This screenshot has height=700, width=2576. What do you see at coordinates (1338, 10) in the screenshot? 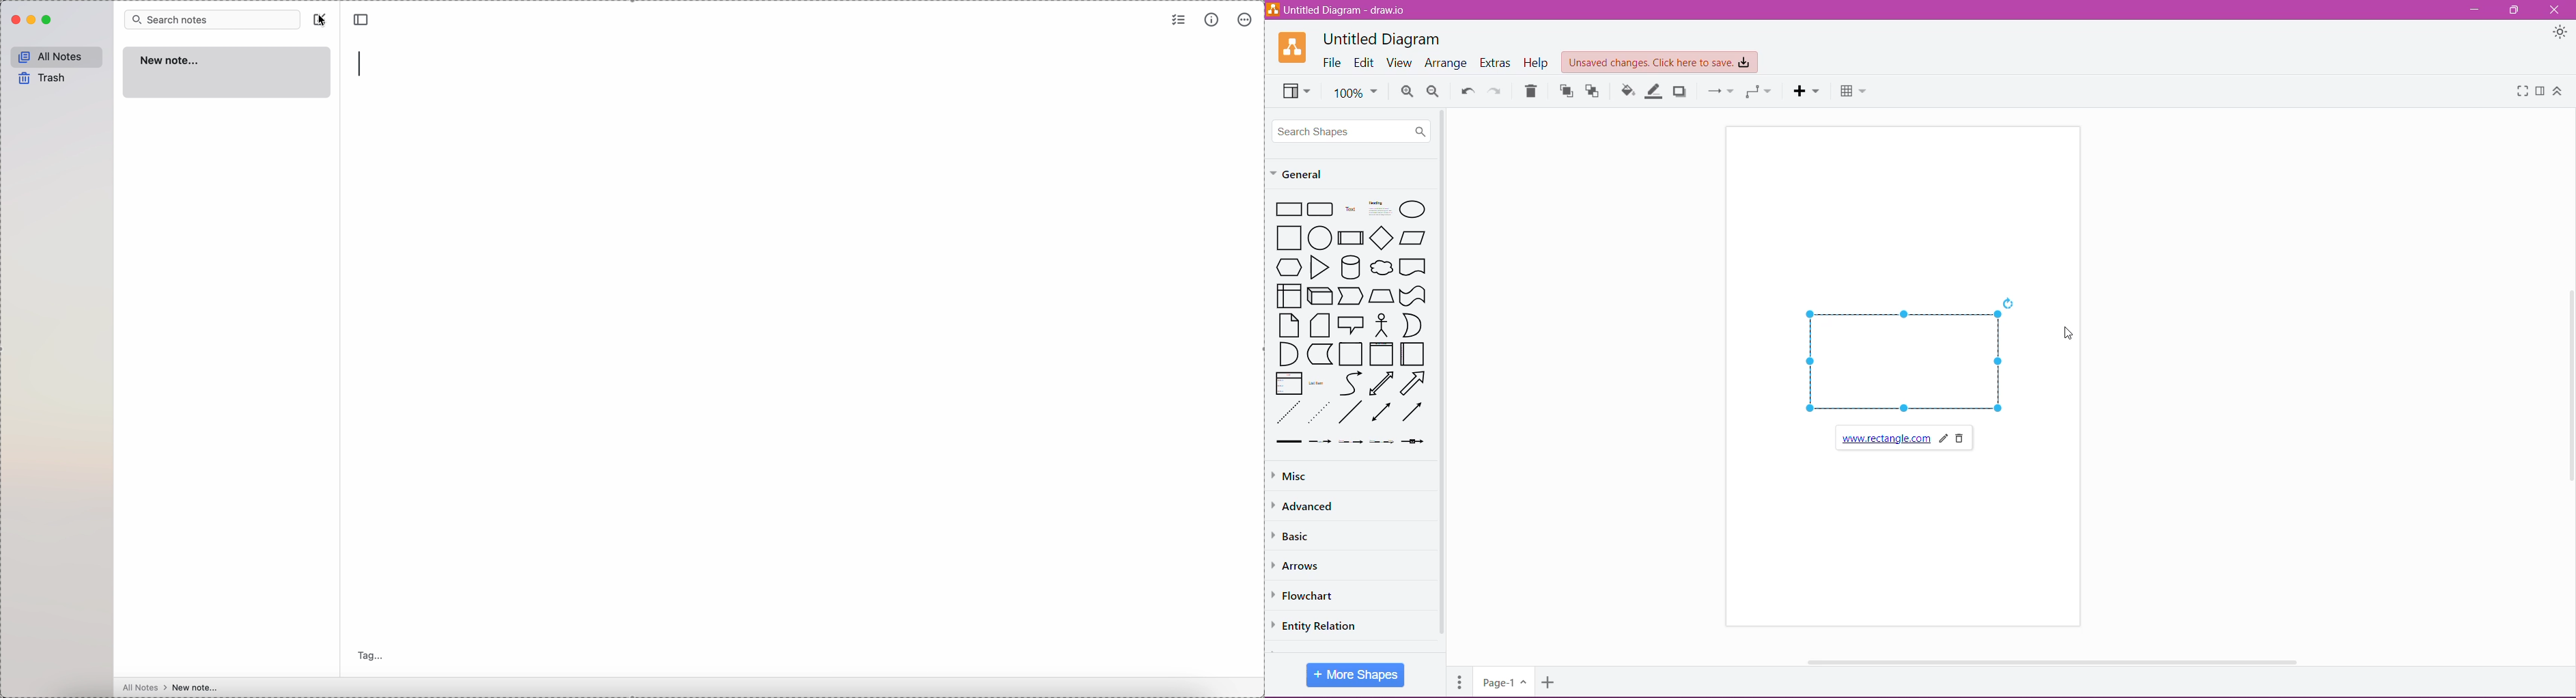
I see `Diagram Title - Application Name` at bounding box center [1338, 10].